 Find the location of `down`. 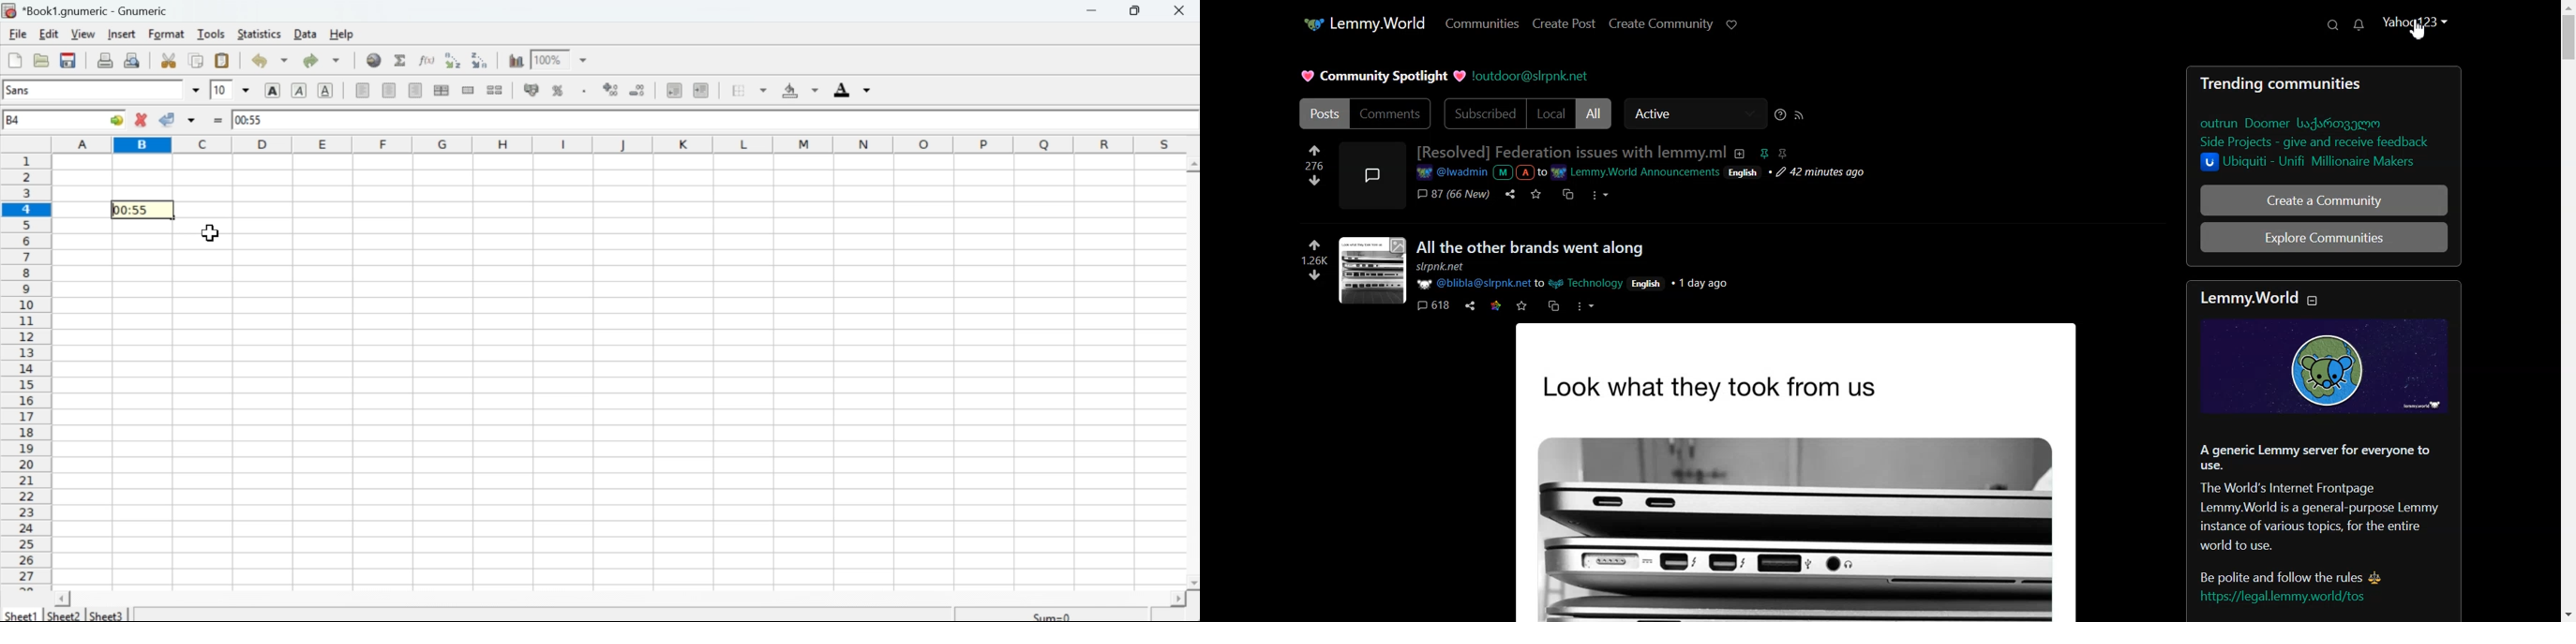

down is located at coordinates (195, 119).